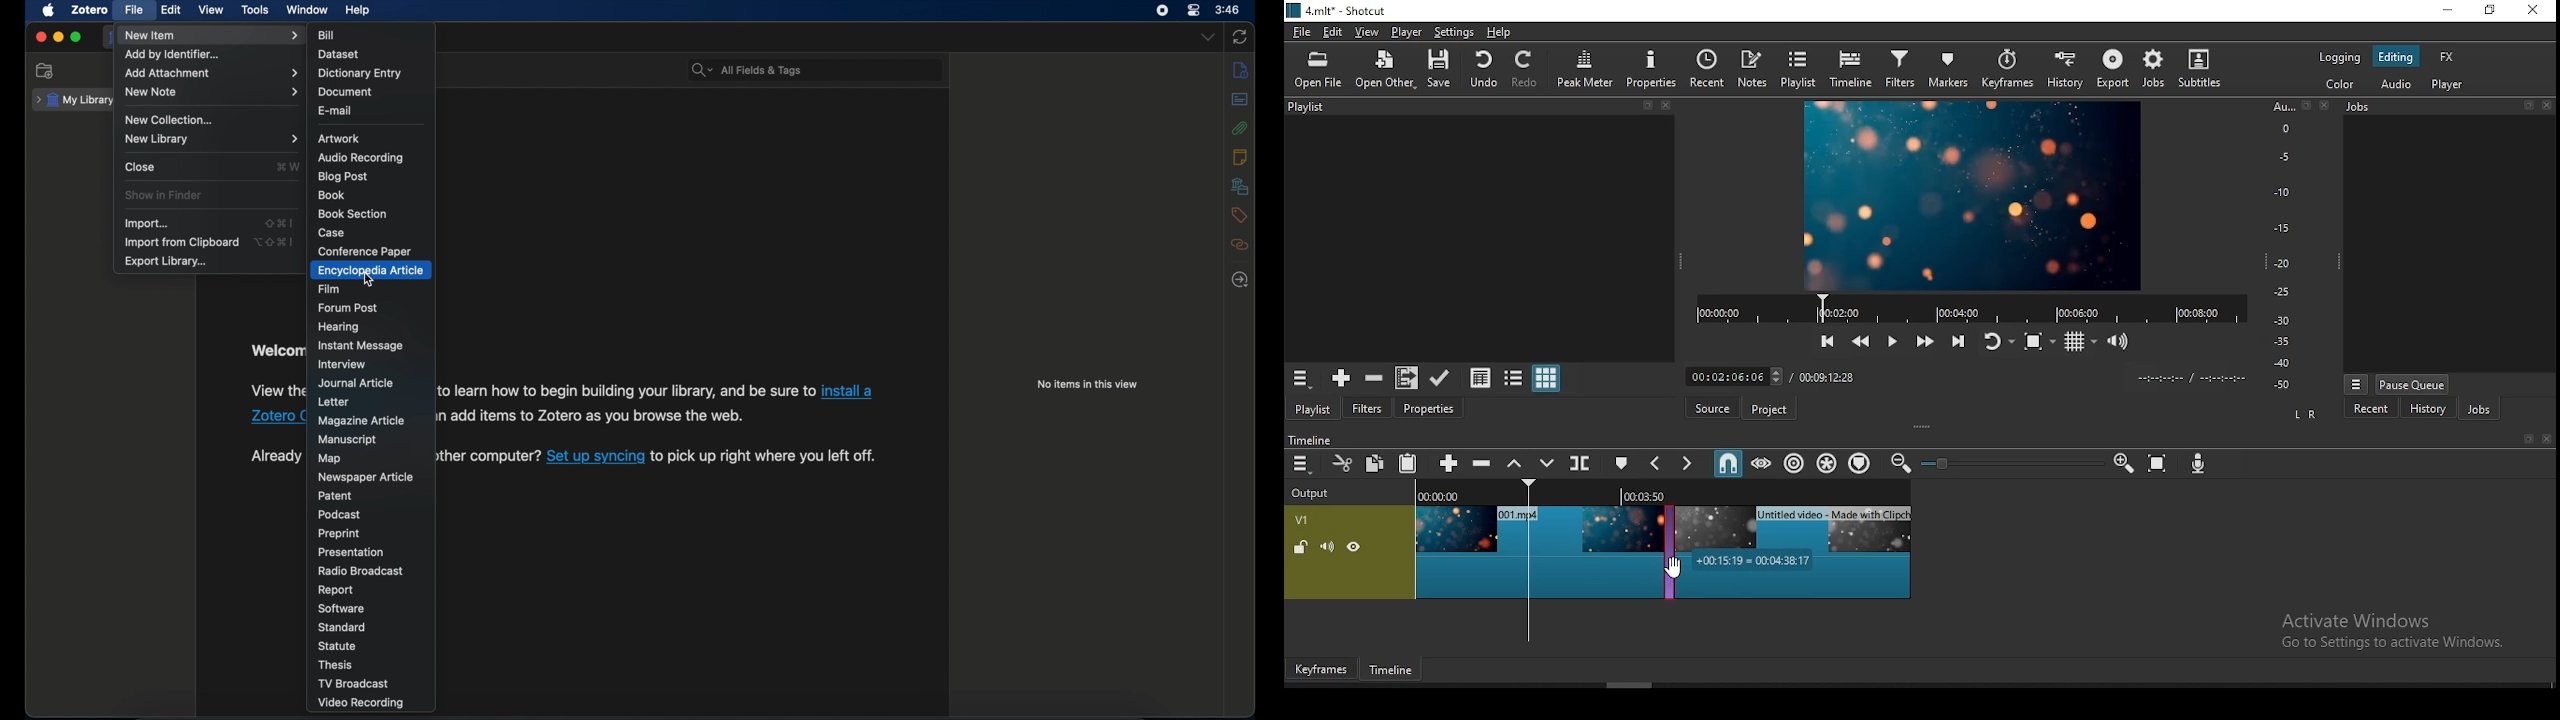  I want to click on artwork, so click(341, 139).